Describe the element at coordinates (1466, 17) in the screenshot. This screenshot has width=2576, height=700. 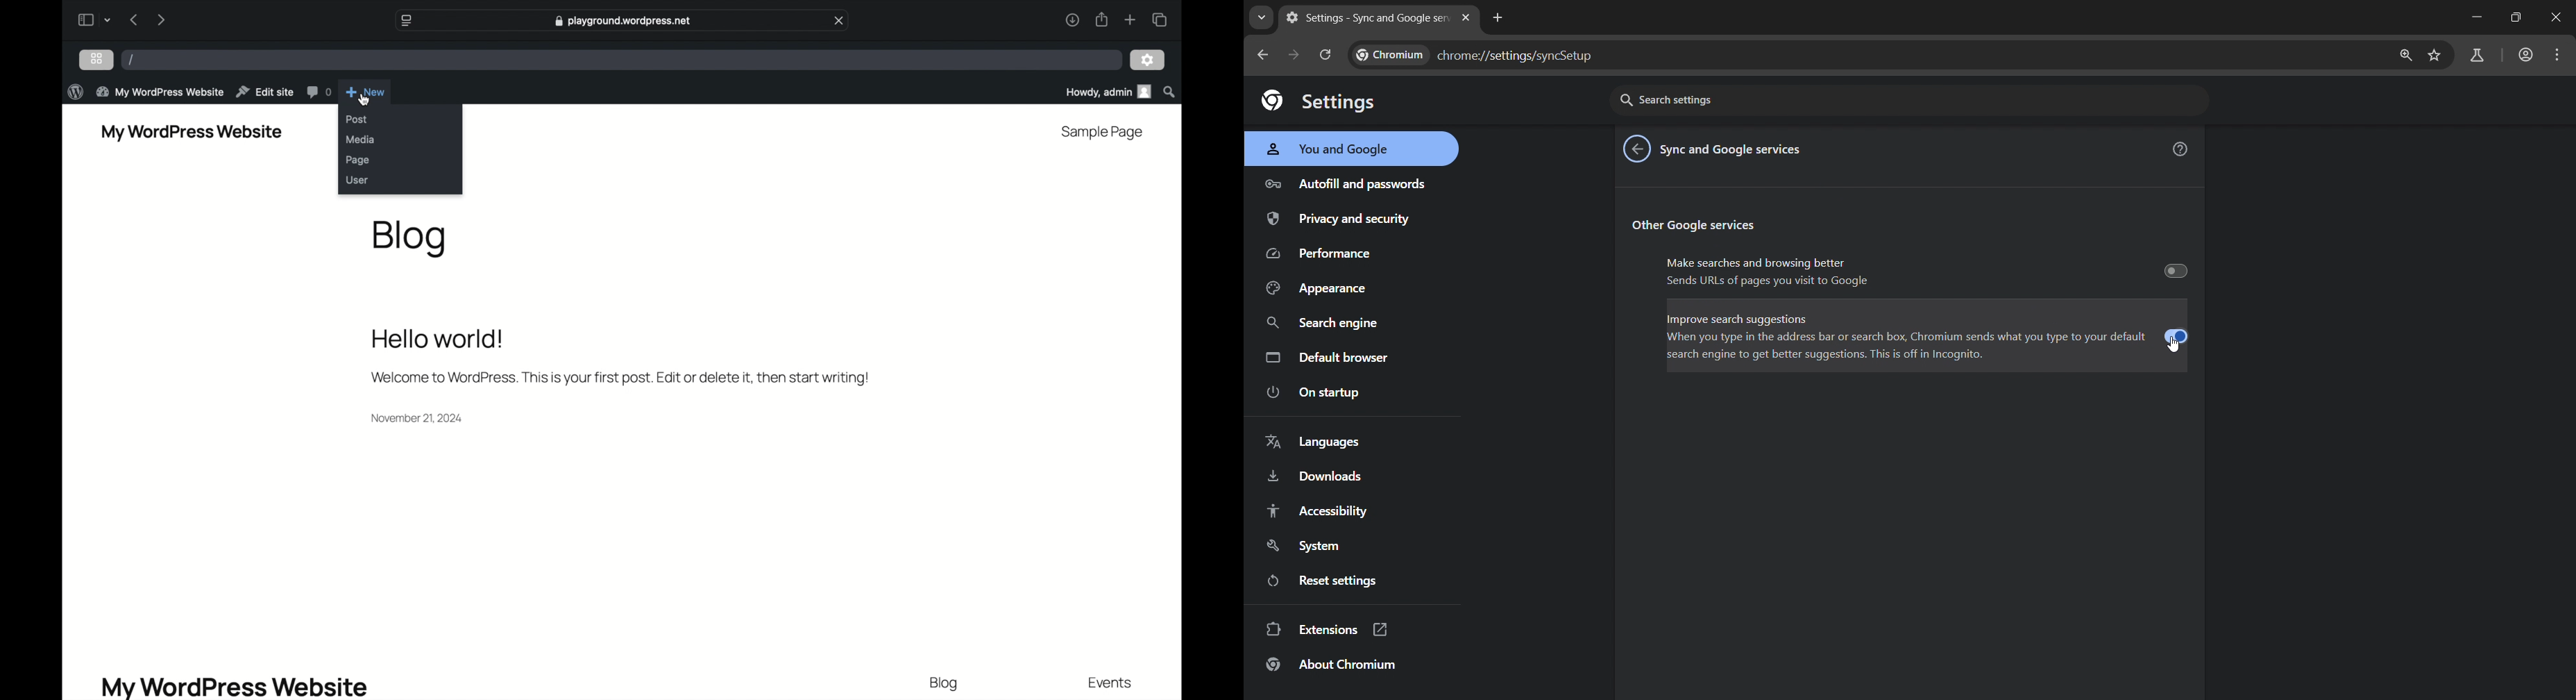
I see `close tab` at that location.